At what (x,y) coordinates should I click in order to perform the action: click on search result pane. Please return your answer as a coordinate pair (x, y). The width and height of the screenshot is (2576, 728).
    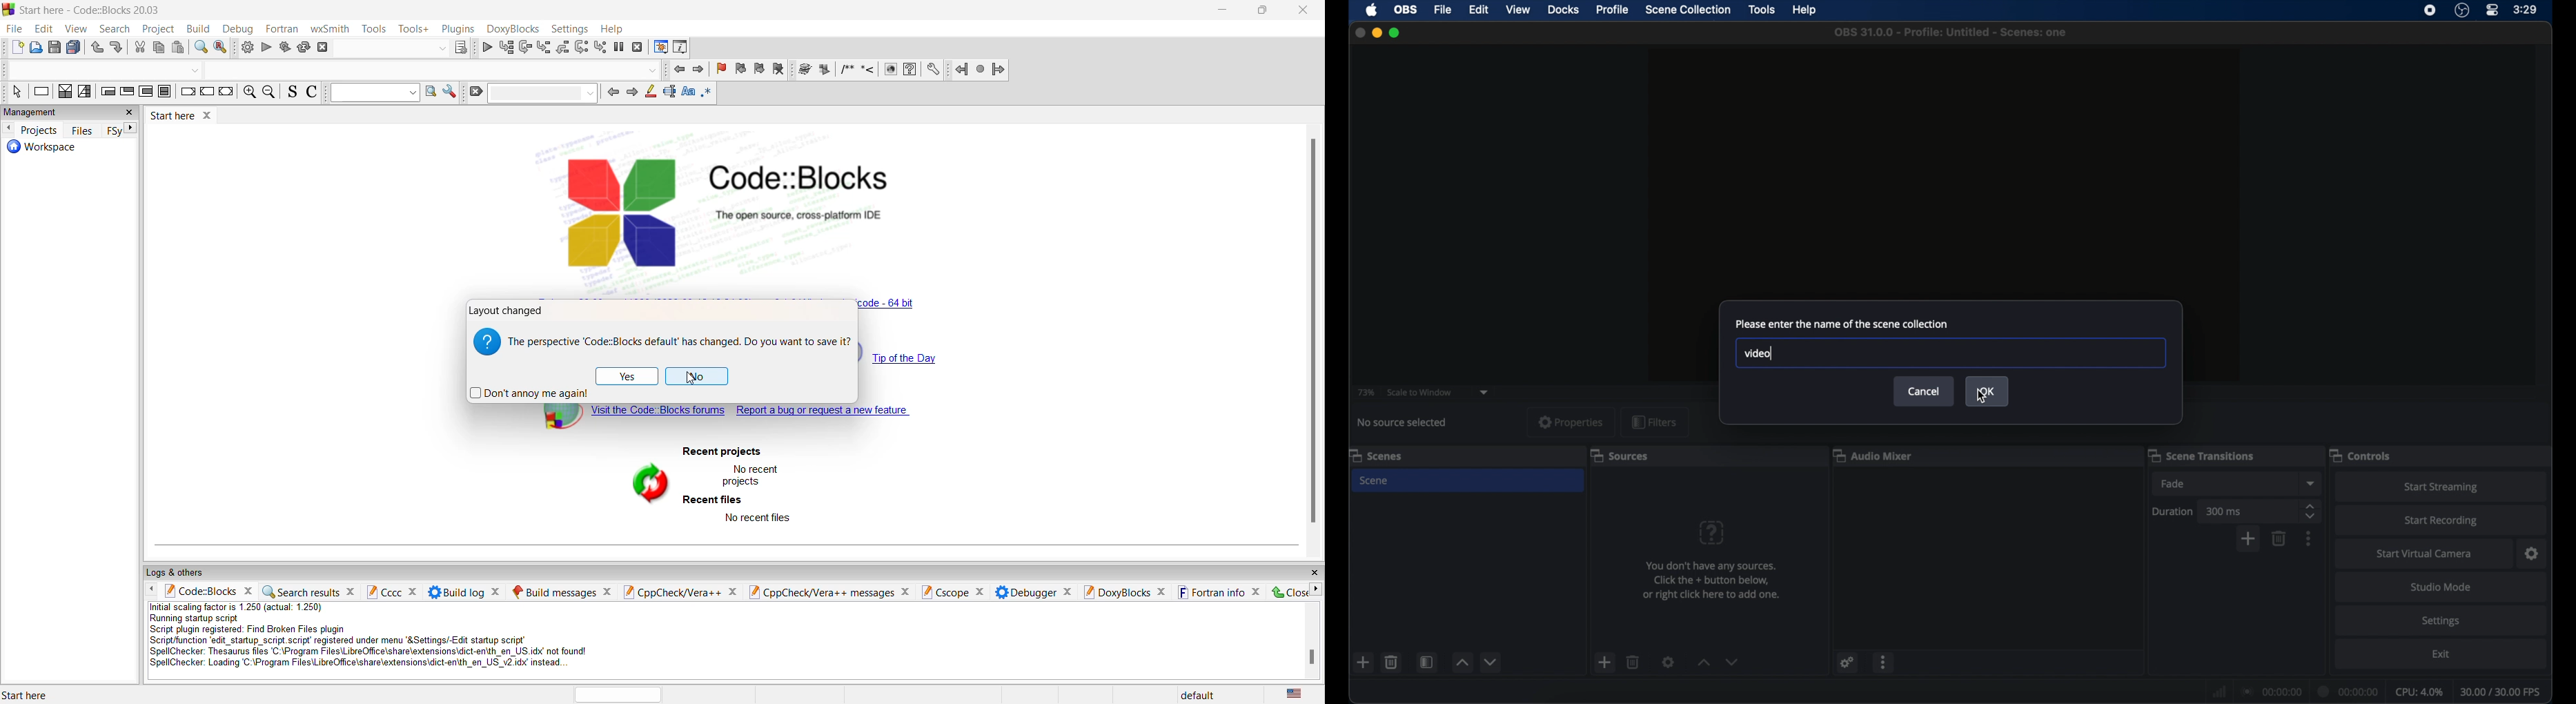
    Looking at the image, I should click on (299, 591).